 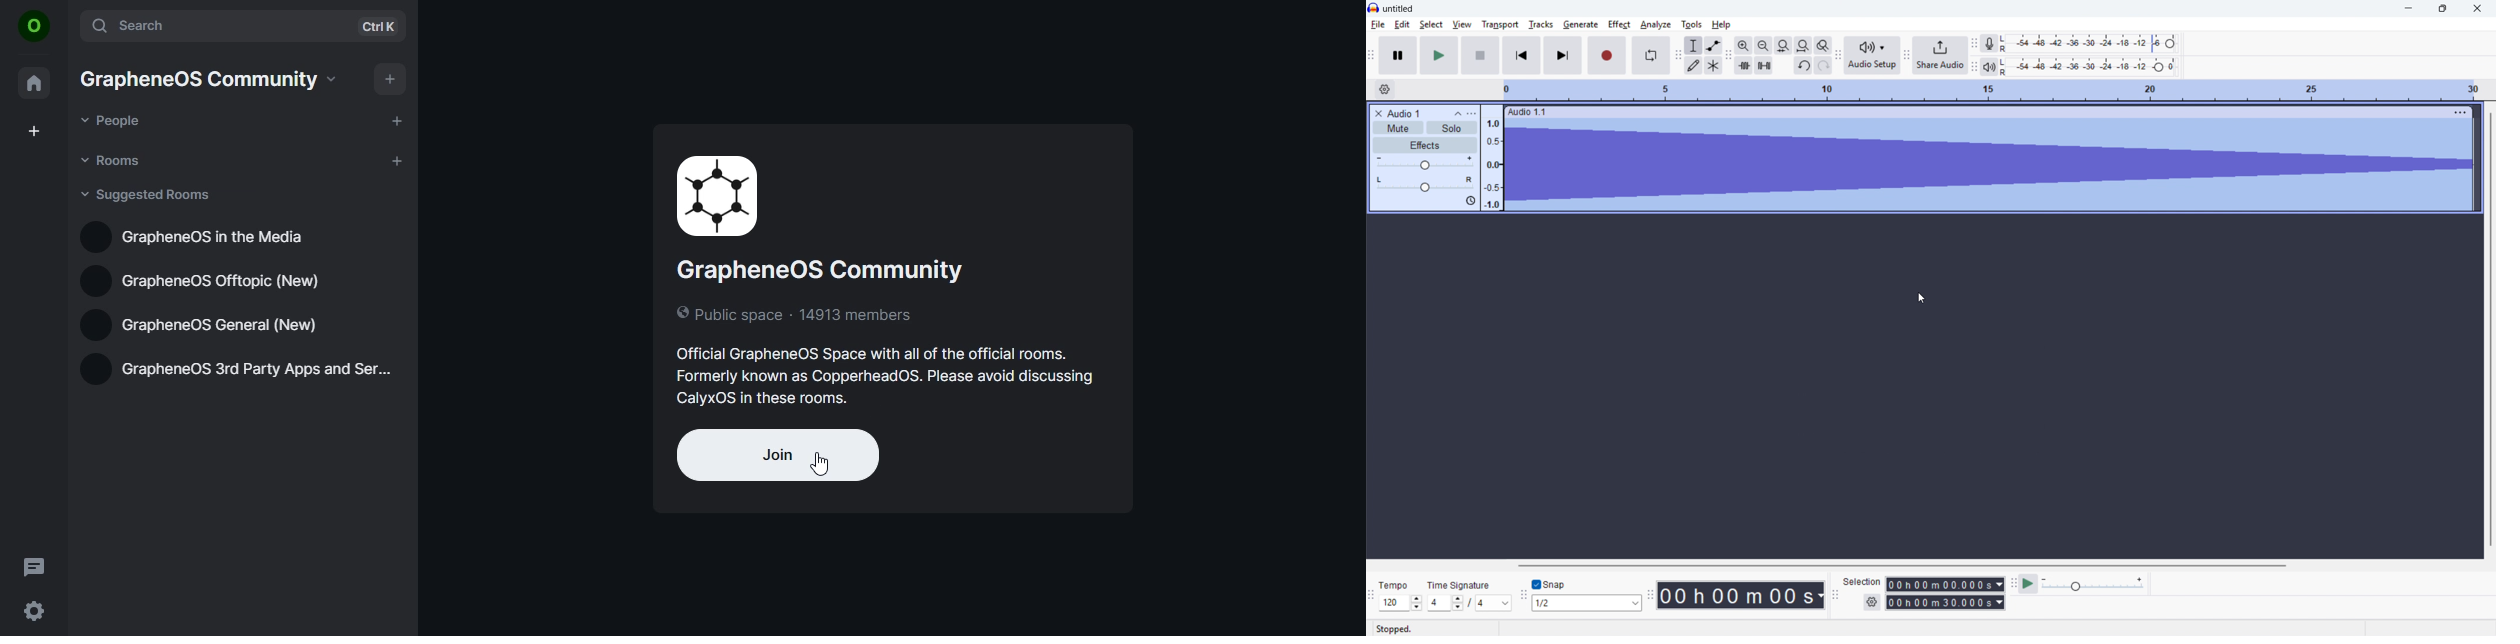 What do you see at coordinates (1425, 163) in the screenshot?
I see `gain ` at bounding box center [1425, 163].